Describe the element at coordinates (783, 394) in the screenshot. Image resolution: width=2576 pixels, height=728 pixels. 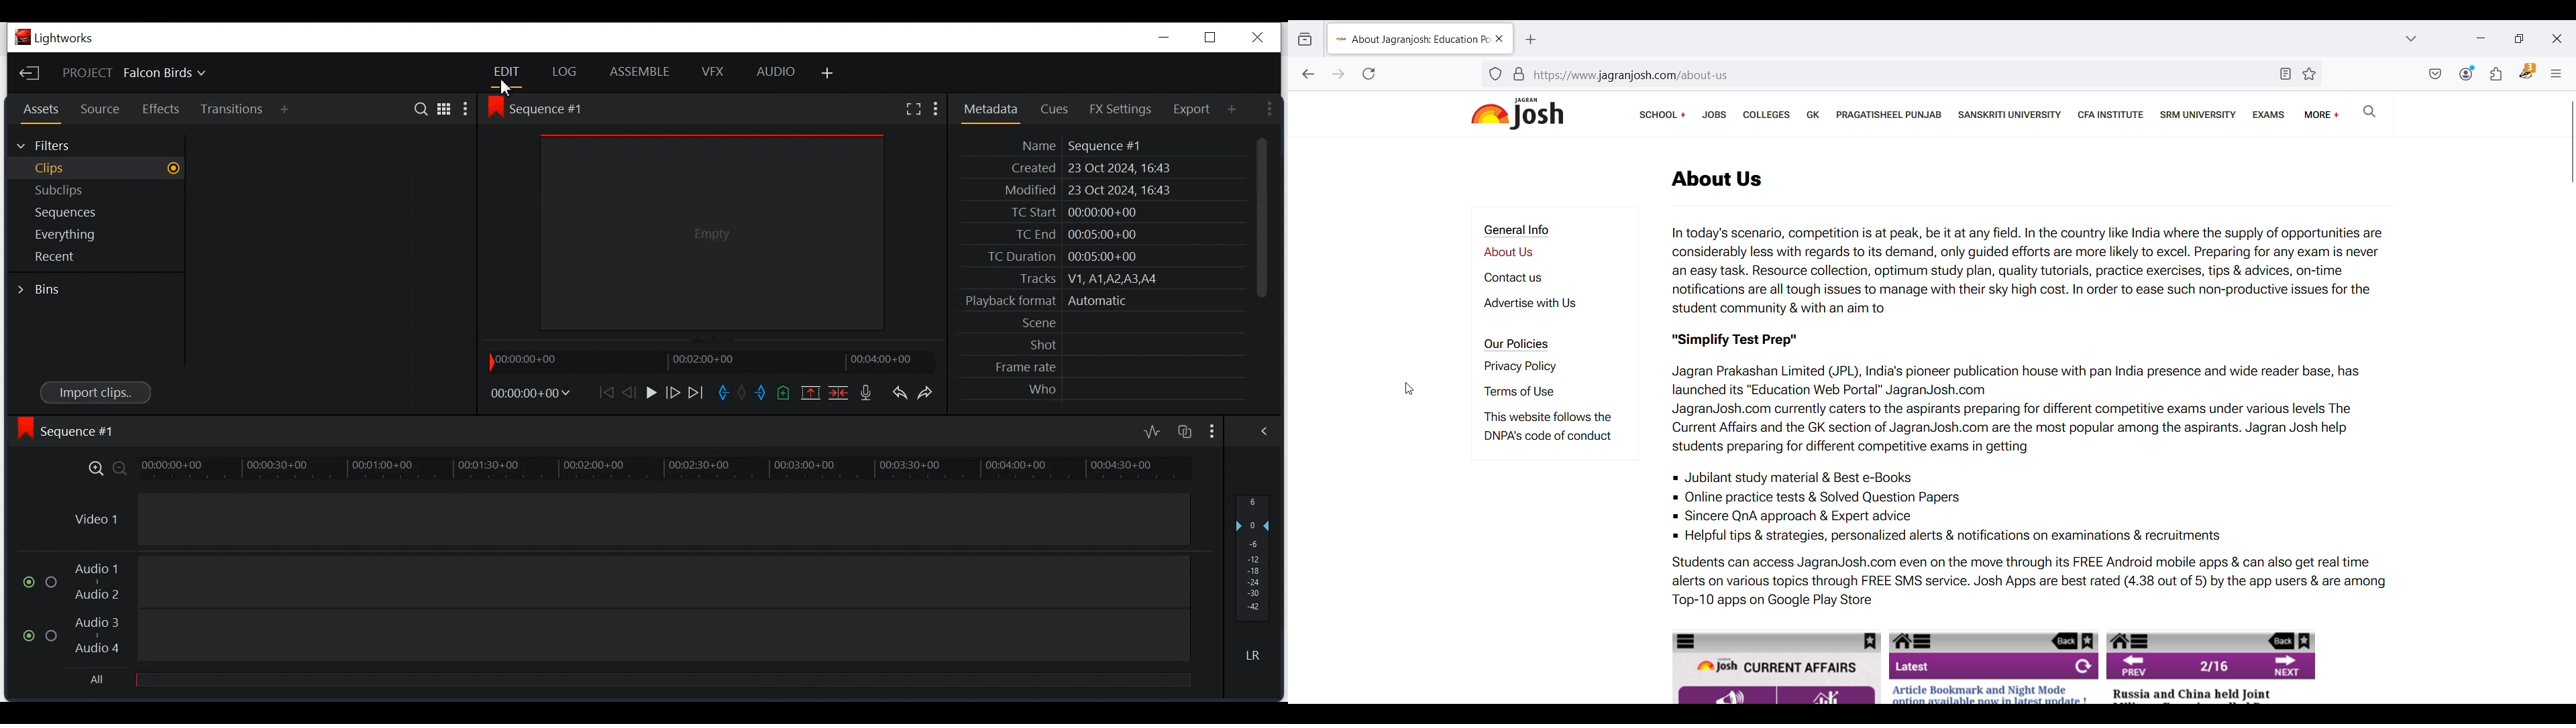
I see `Add a cue` at that location.